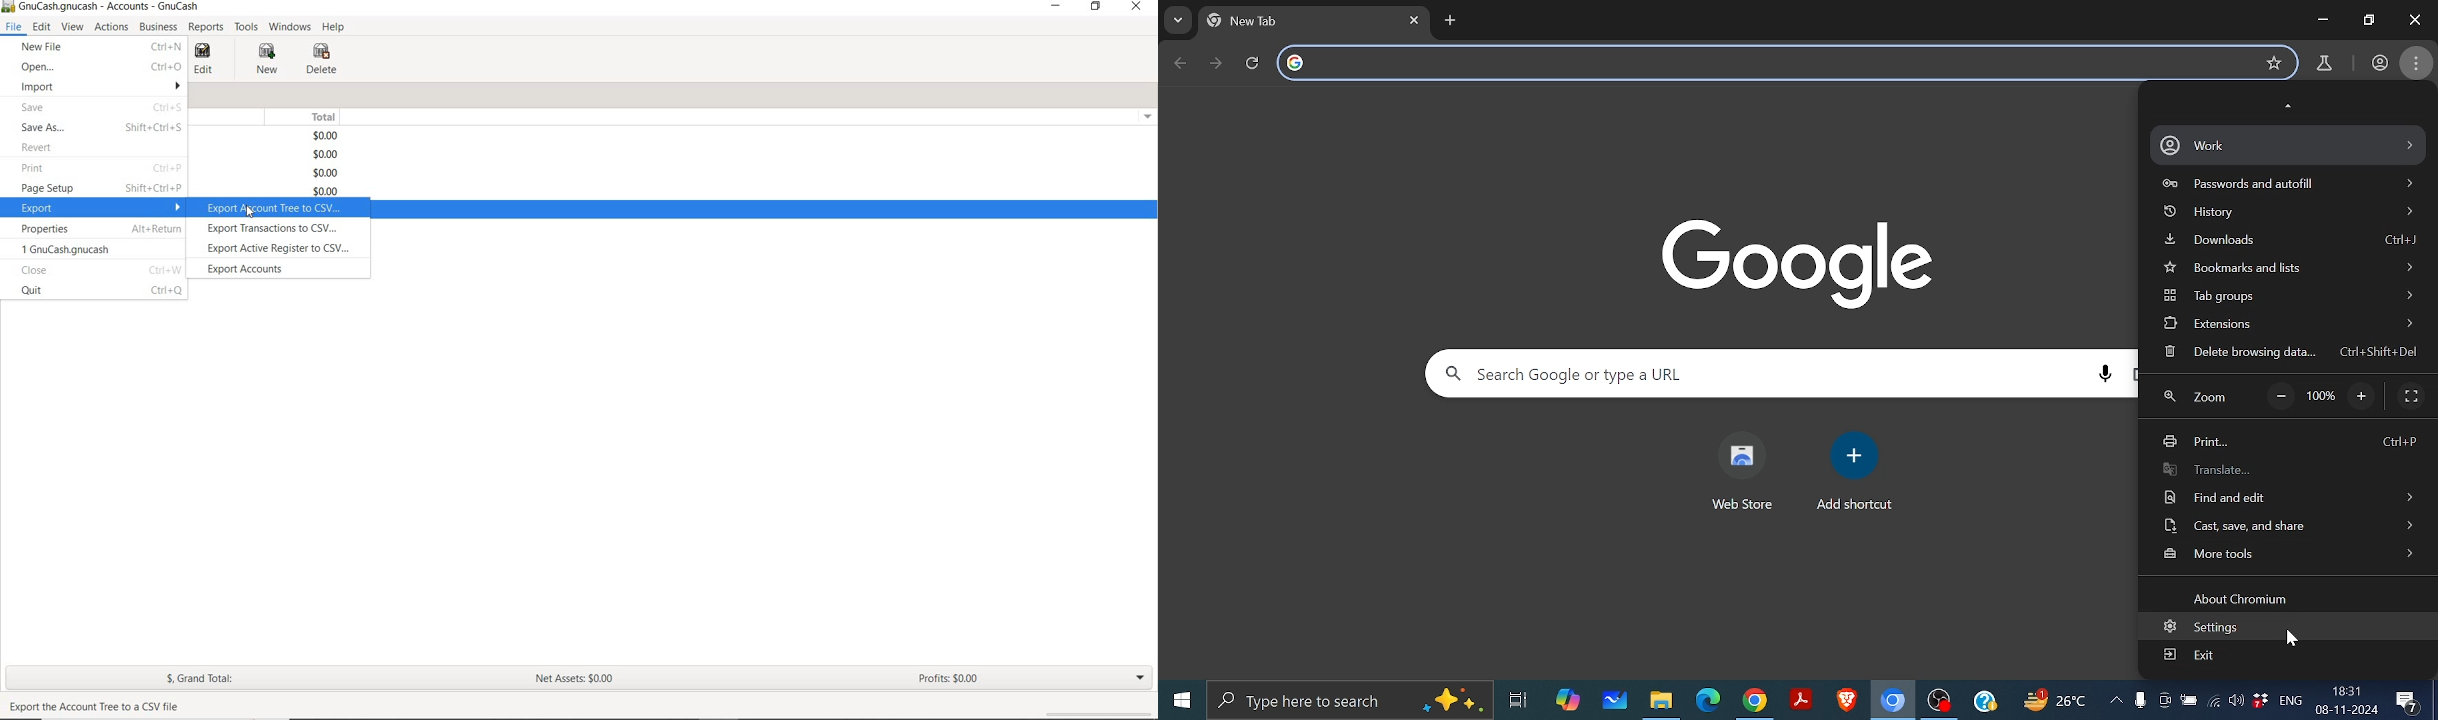 The height and width of the screenshot is (728, 2464). What do you see at coordinates (168, 169) in the screenshot?
I see `Ctrl+P` at bounding box center [168, 169].